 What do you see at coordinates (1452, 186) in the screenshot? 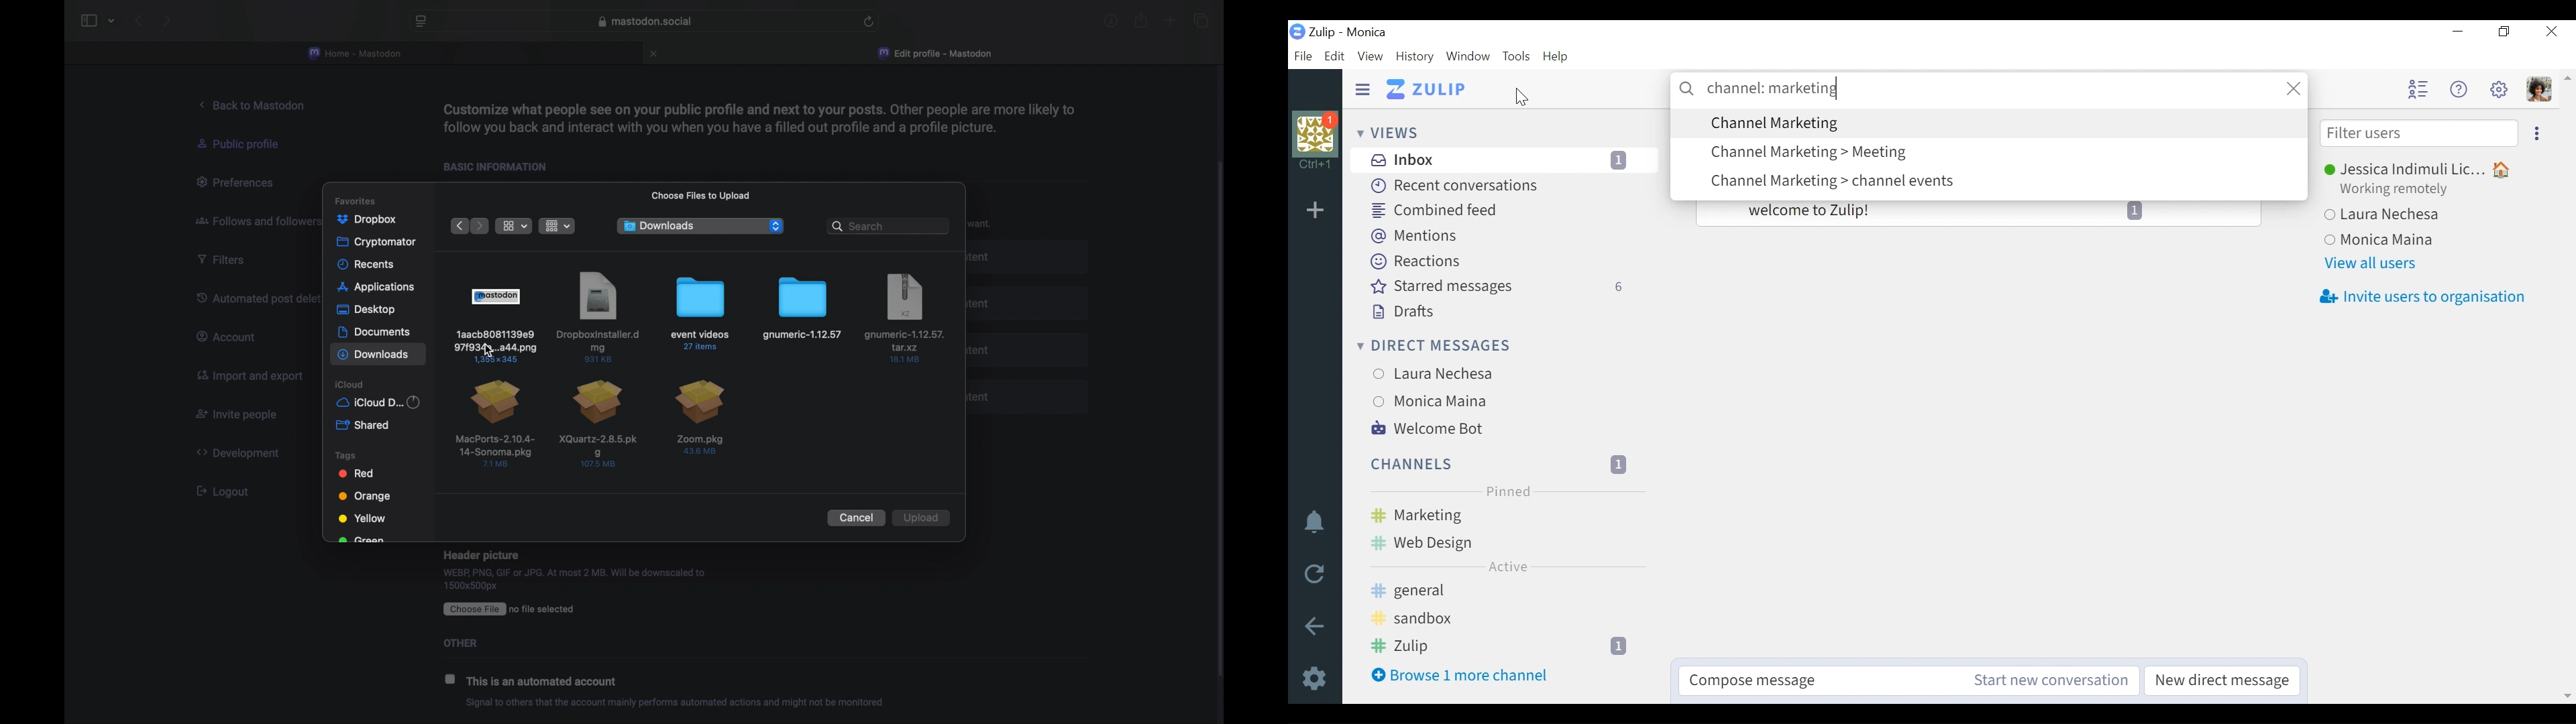
I see `Recent conversations` at bounding box center [1452, 186].